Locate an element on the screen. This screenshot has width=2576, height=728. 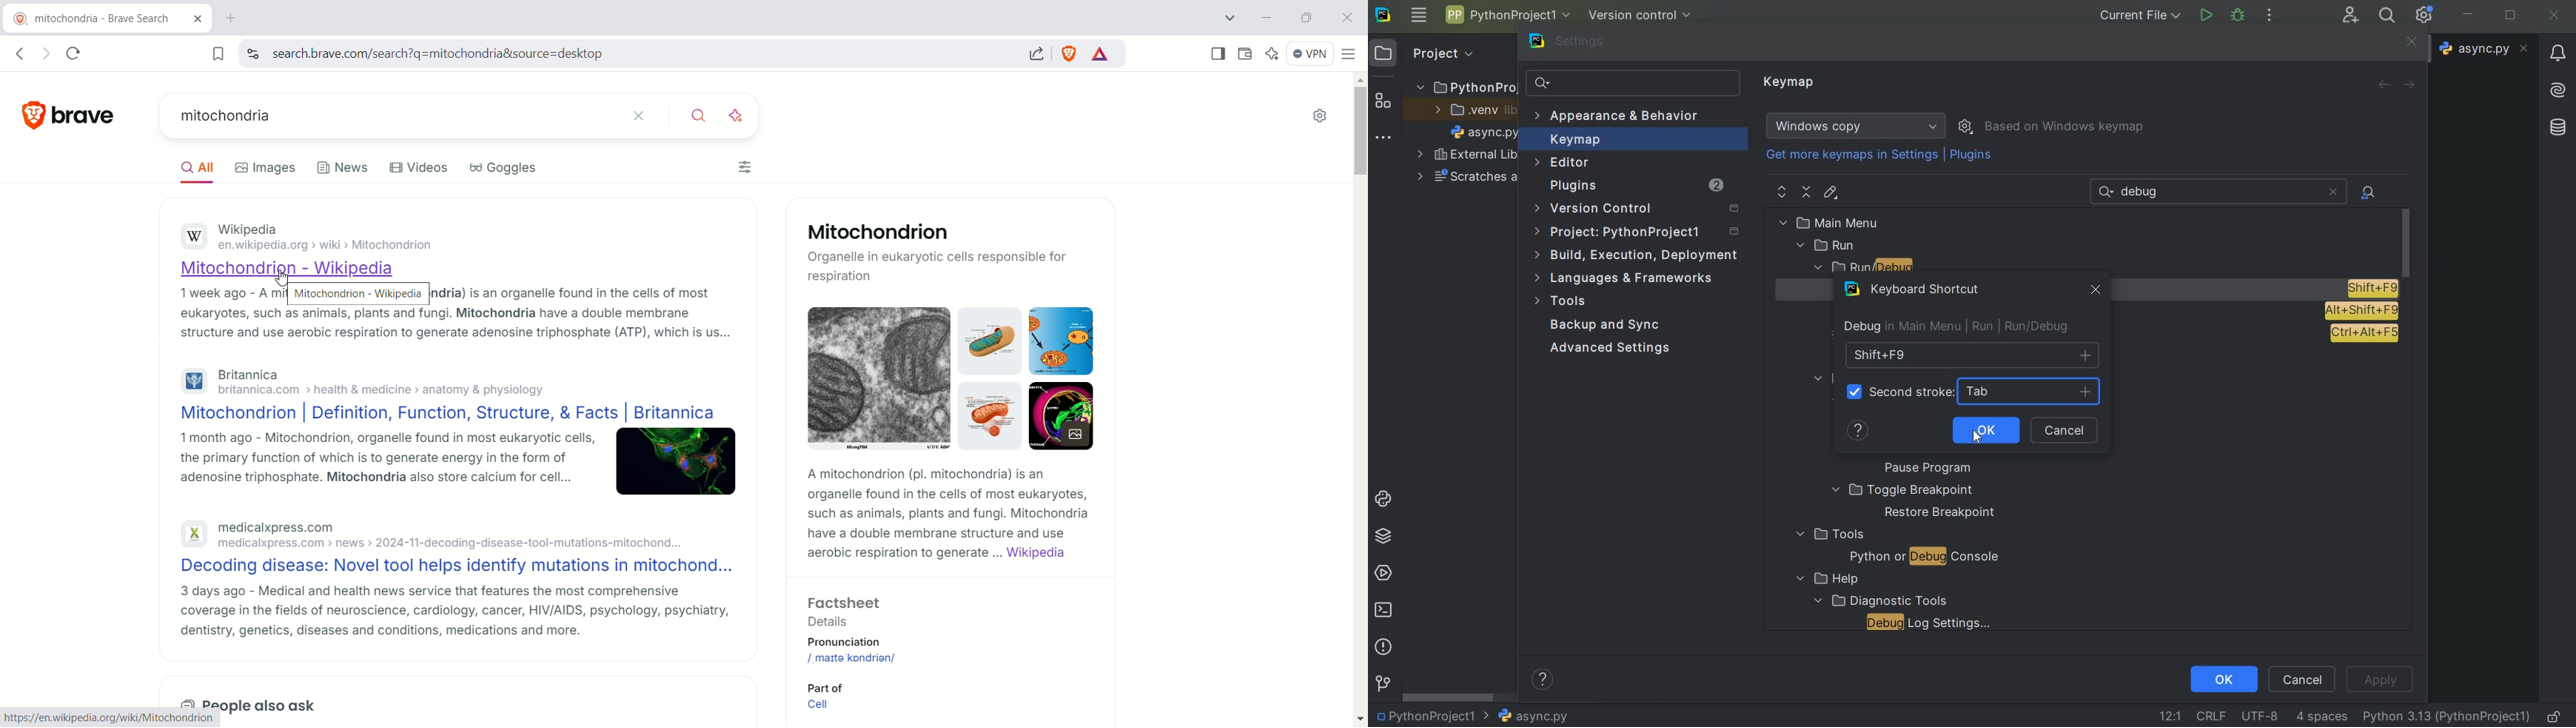
line separator is located at coordinates (2210, 717).